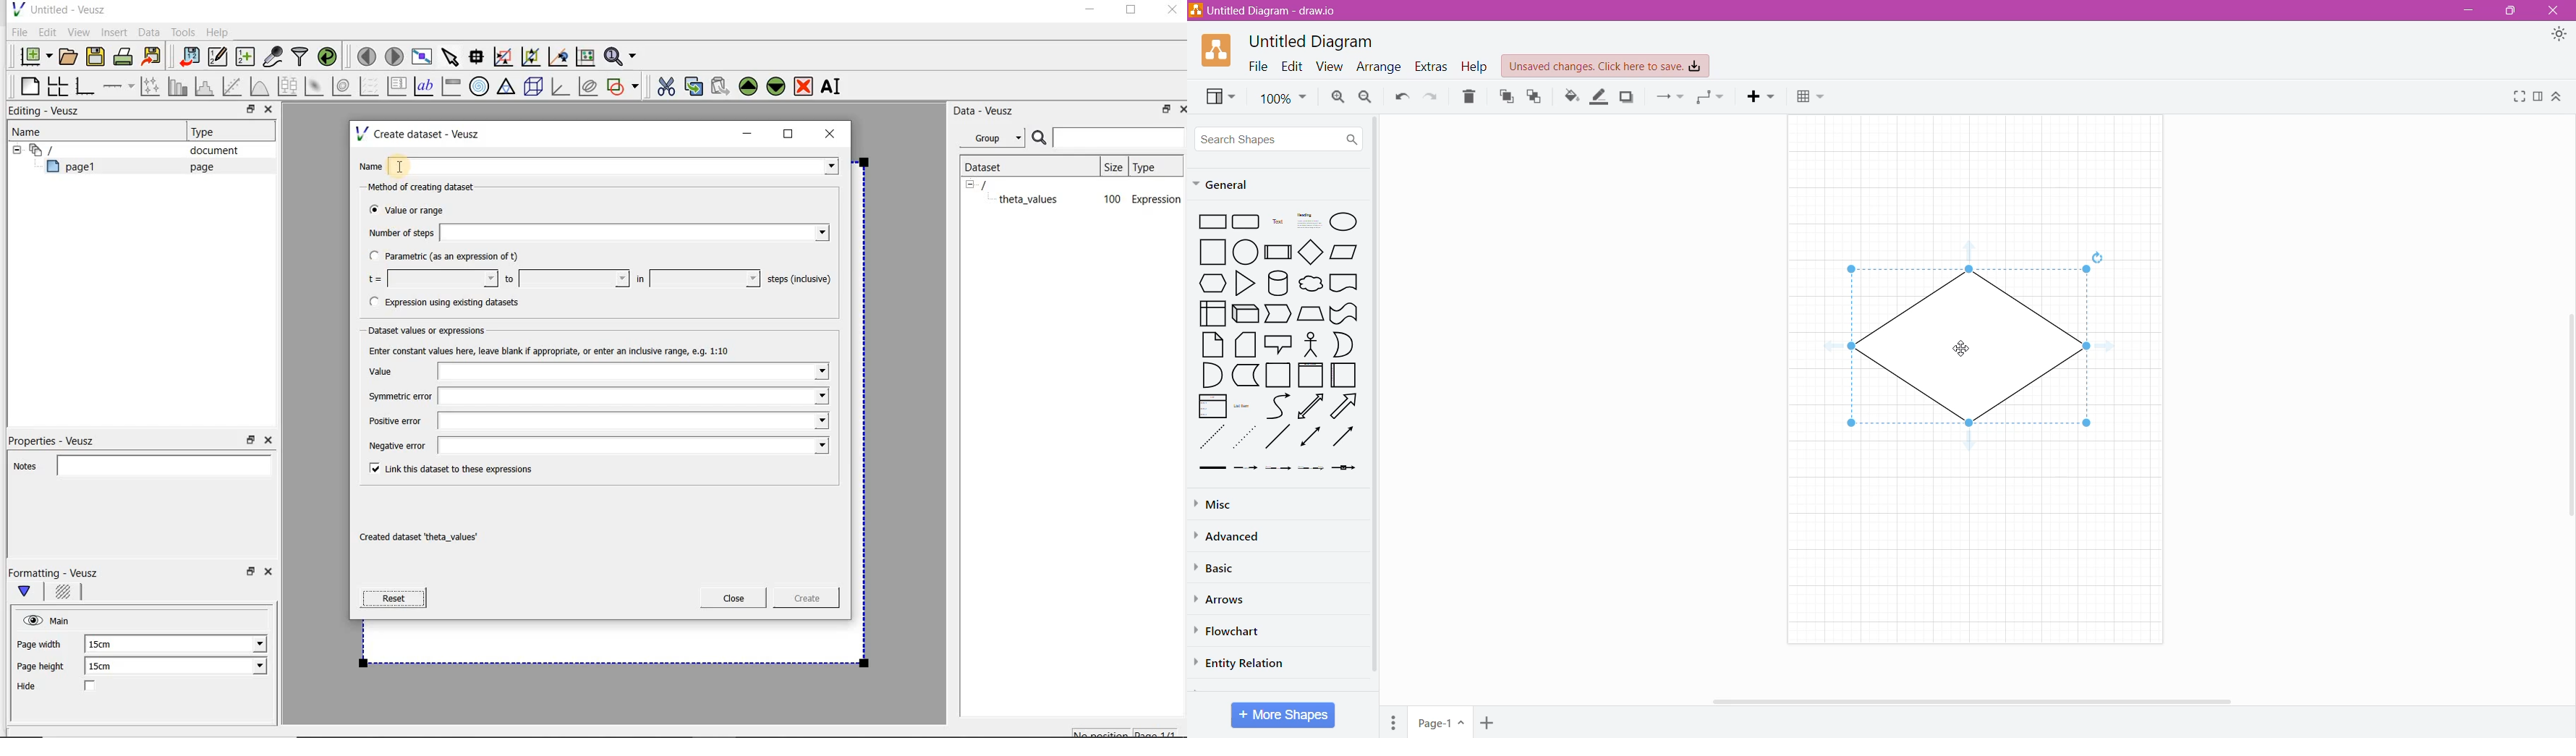 The height and width of the screenshot is (756, 2576). Describe the element at coordinates (447, 467) in the screenshot. I see `Link this dataset to these expressions` at that location.